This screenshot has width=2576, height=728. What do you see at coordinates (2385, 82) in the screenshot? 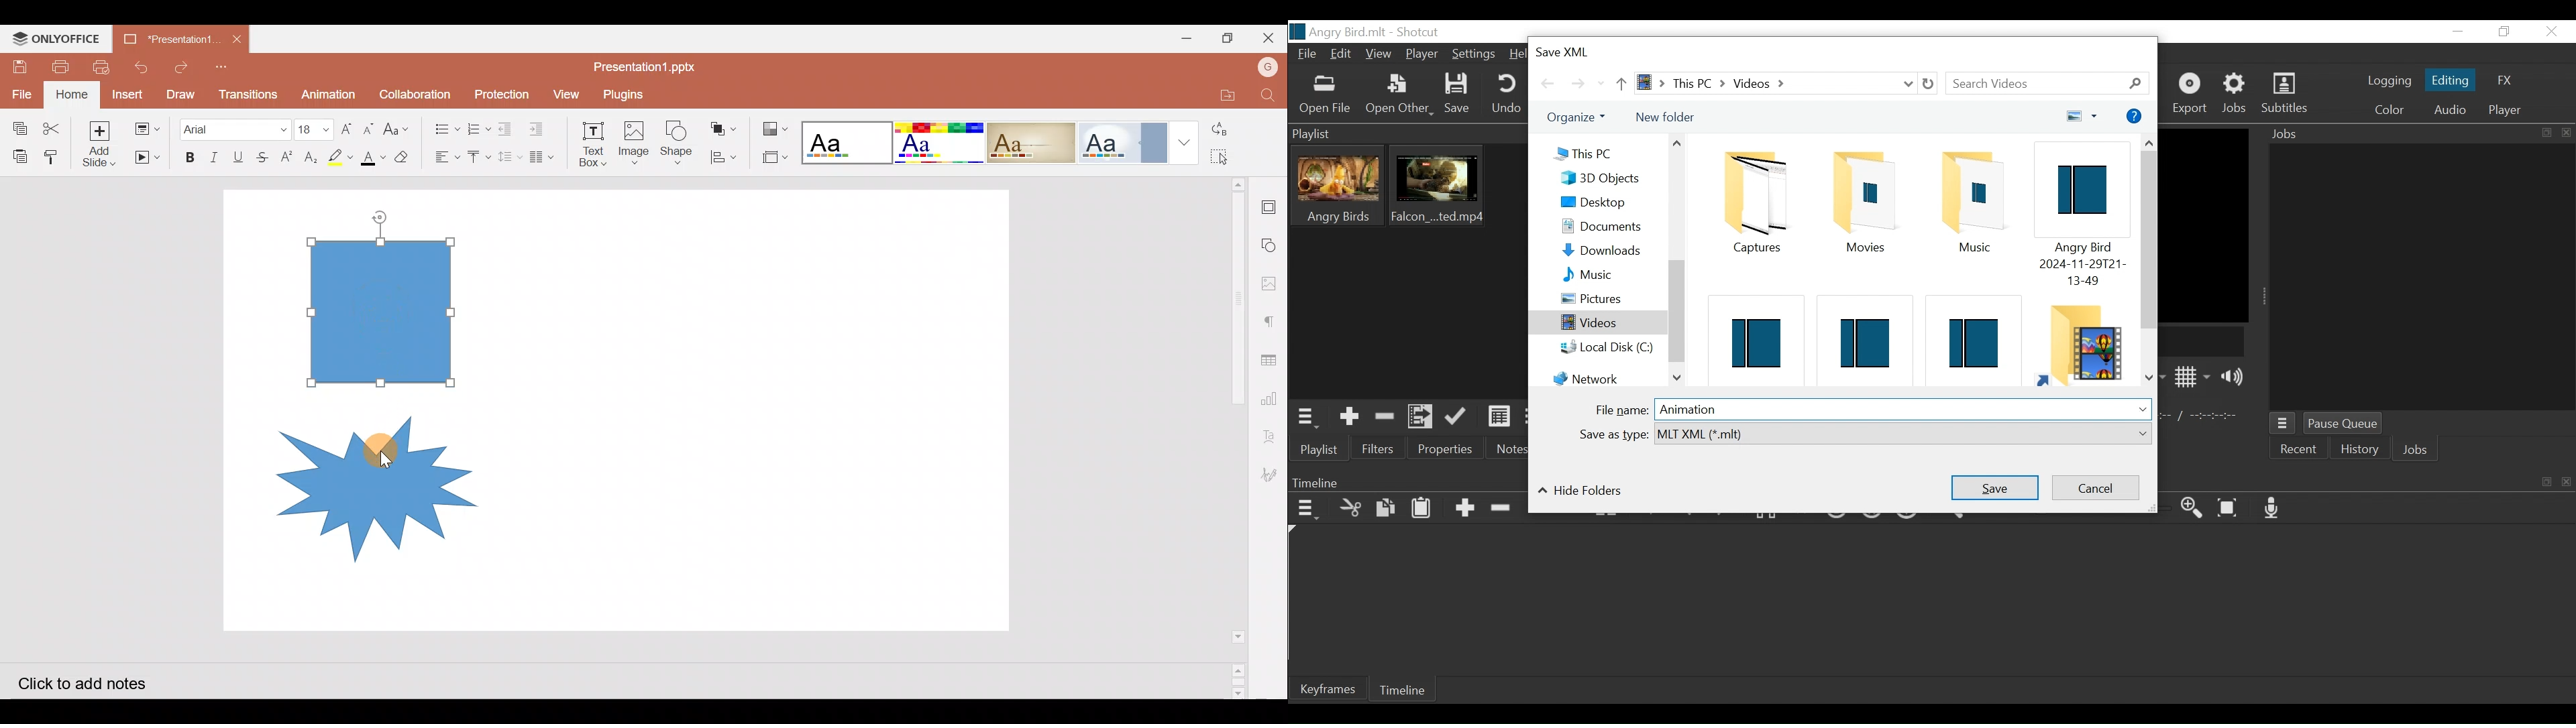
I see `logging` at bounding box center [2385, 82].